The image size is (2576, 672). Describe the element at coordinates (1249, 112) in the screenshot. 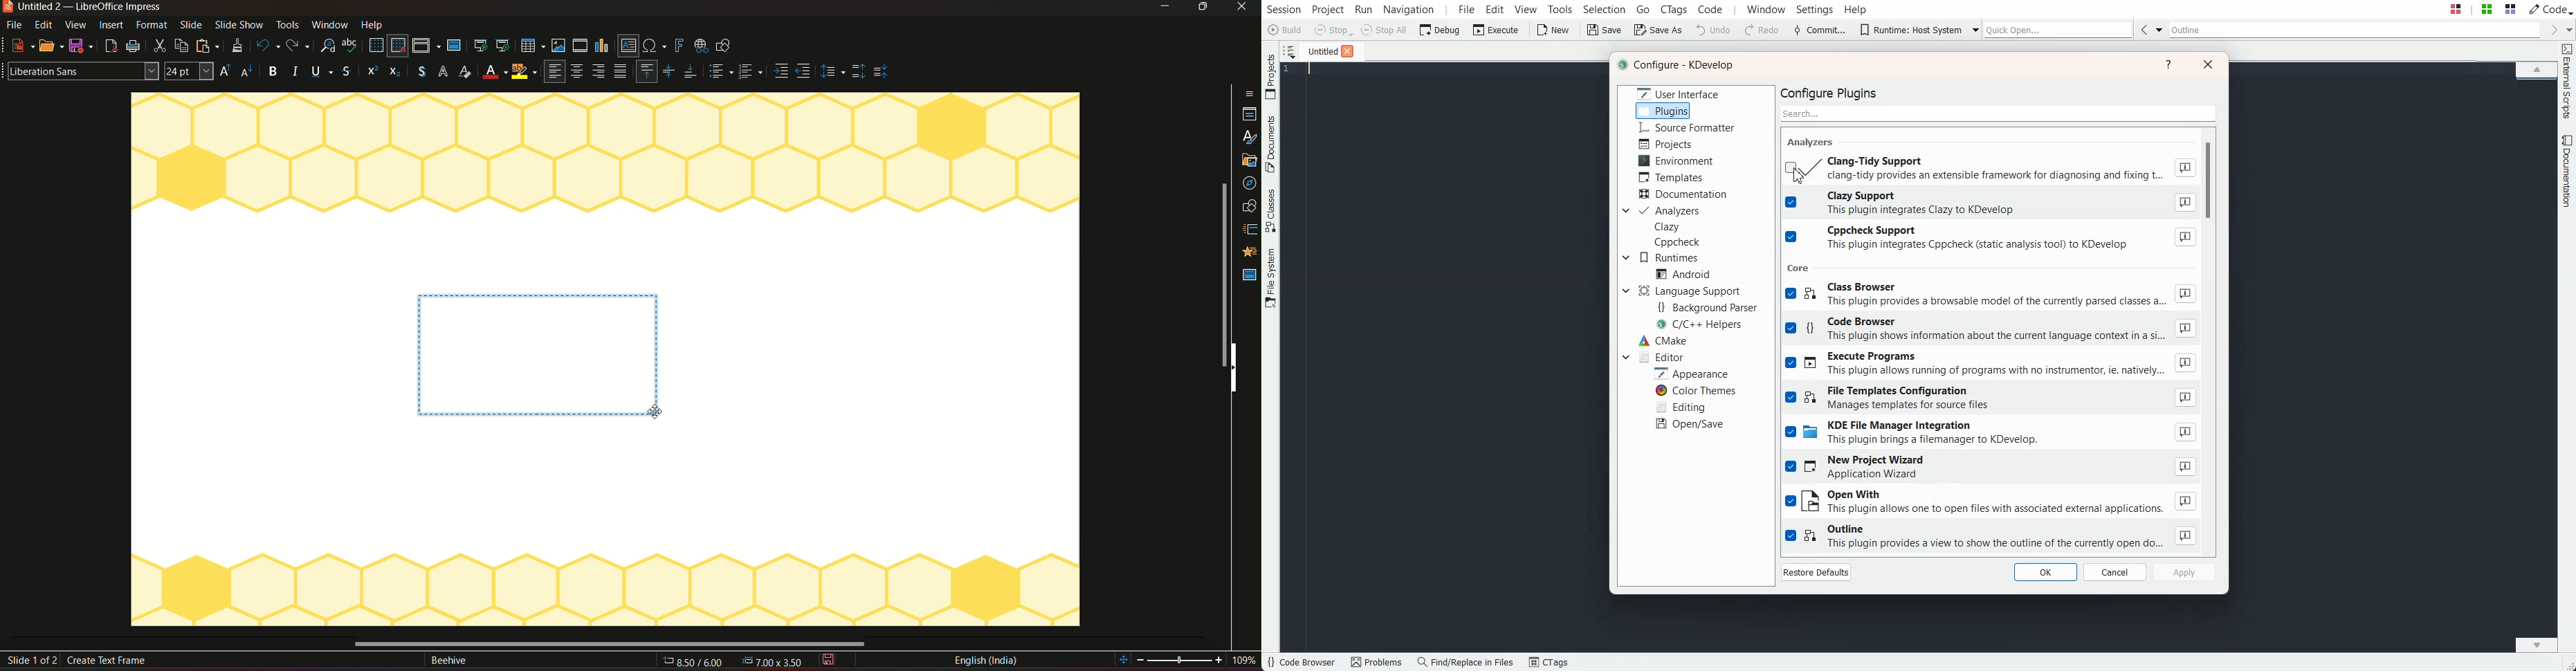

I see `styles` at that location.